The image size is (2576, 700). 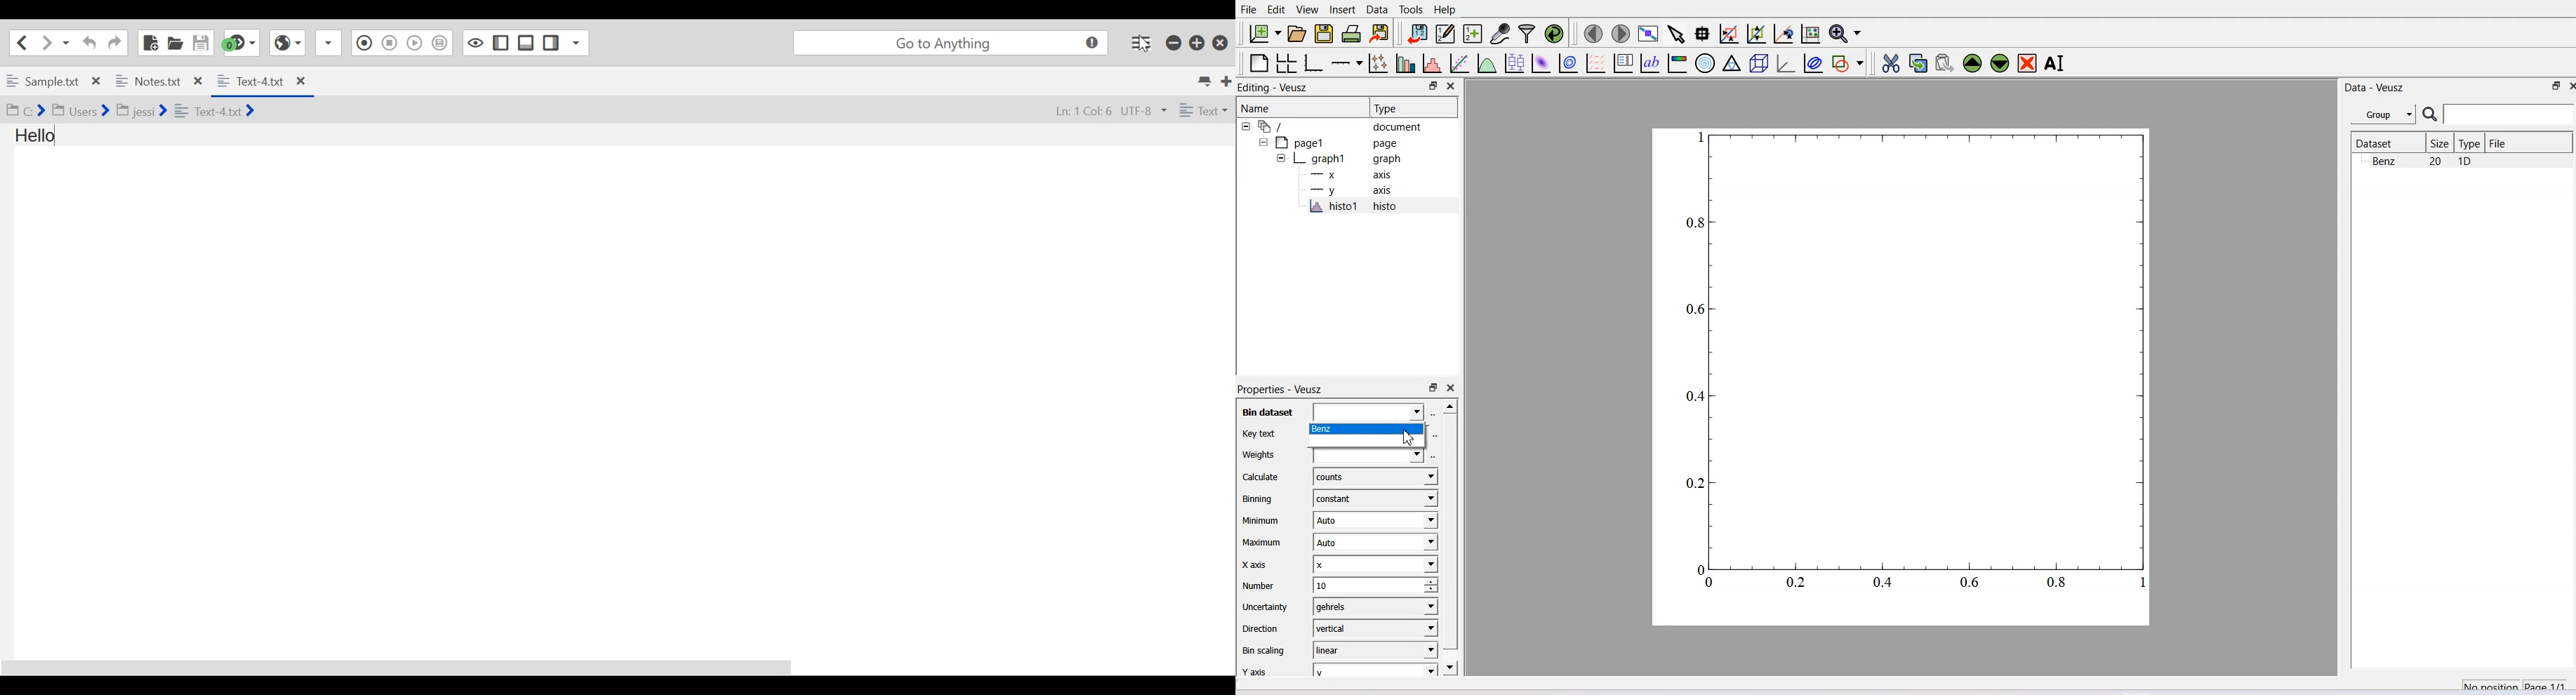 I want to click on Edit, so click(x=1277, y=10).